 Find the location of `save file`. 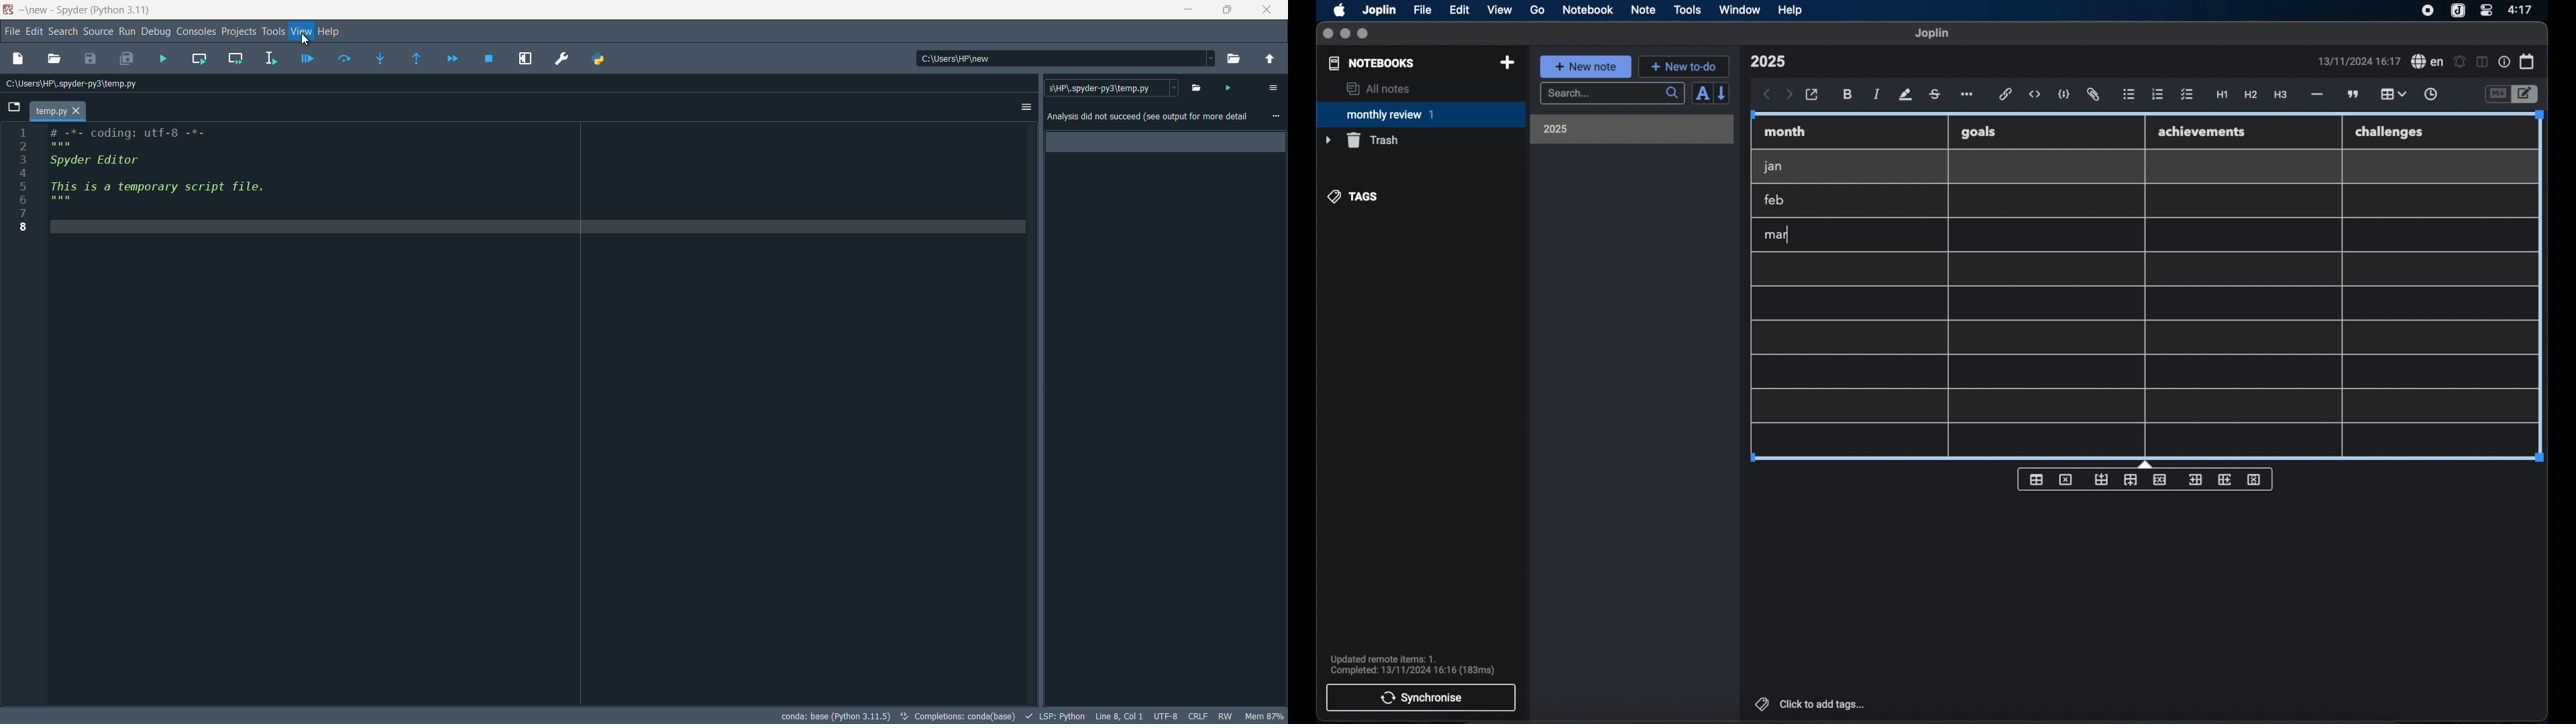

save file is located at coordinates (90, 58).